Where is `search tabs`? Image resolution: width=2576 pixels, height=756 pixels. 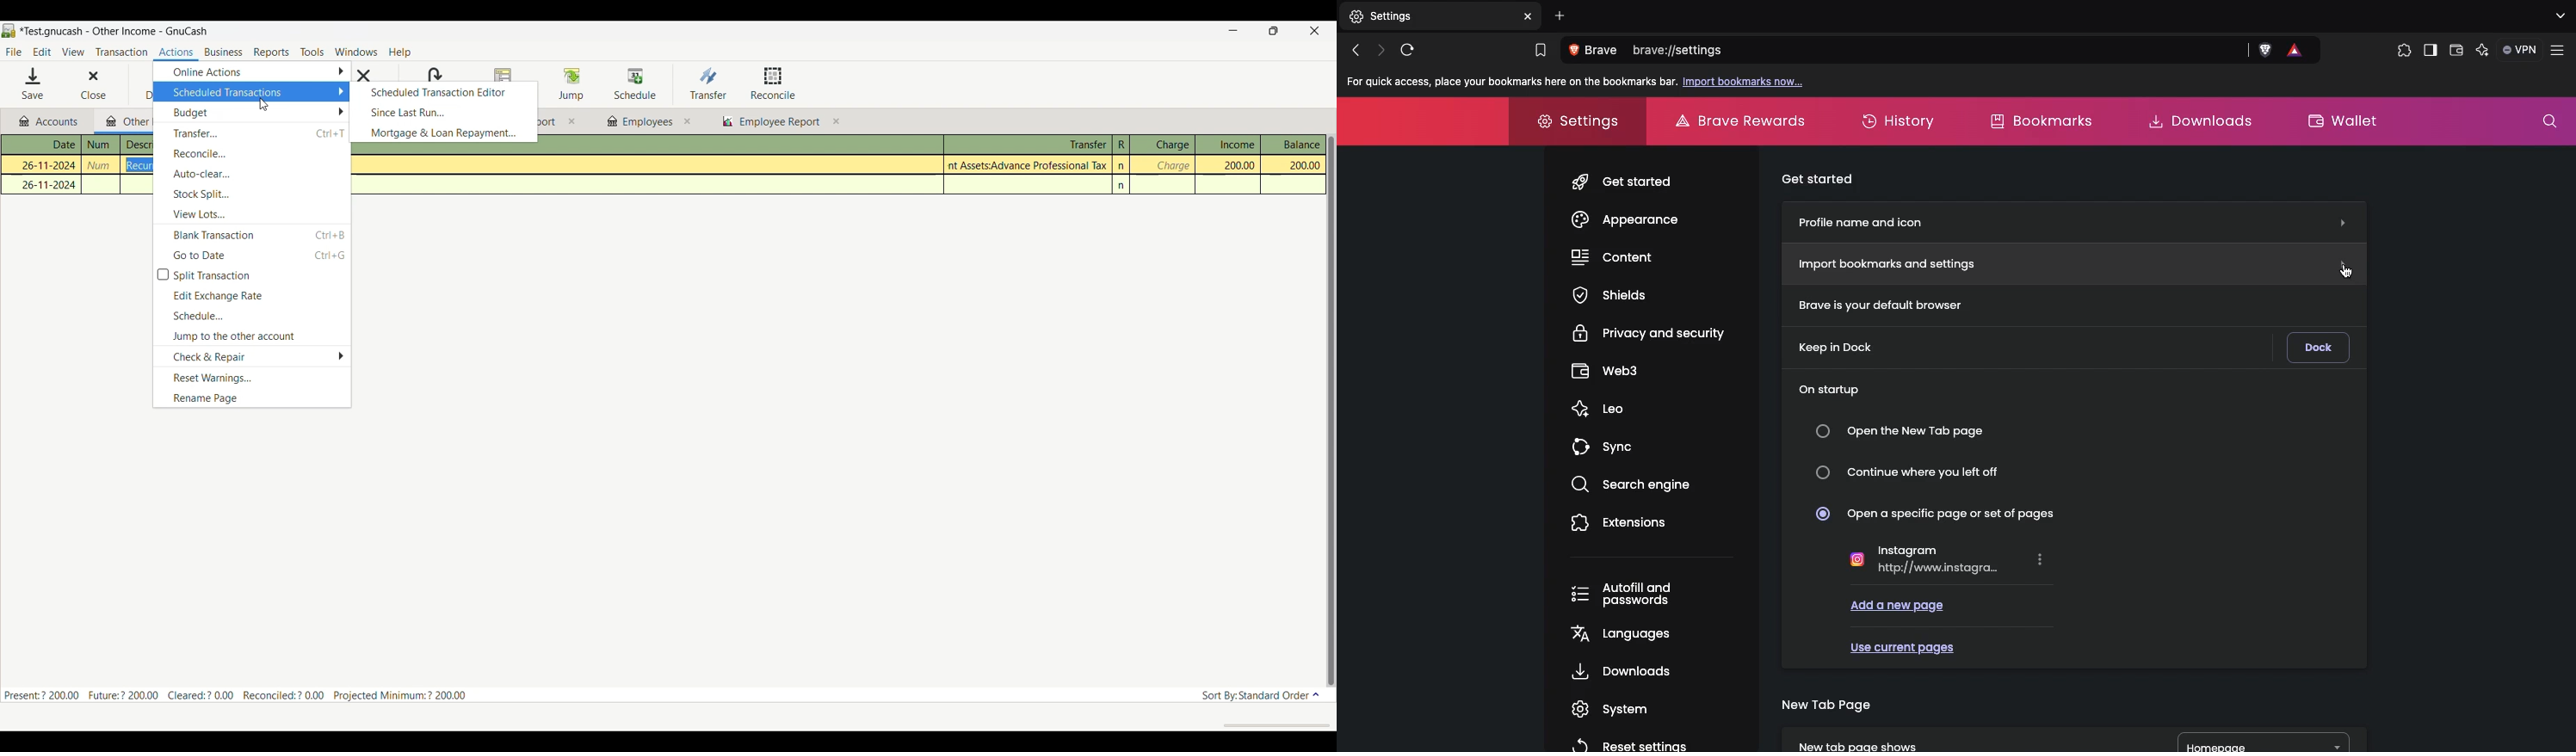
search tabs is located at coordinates (2559, 16).